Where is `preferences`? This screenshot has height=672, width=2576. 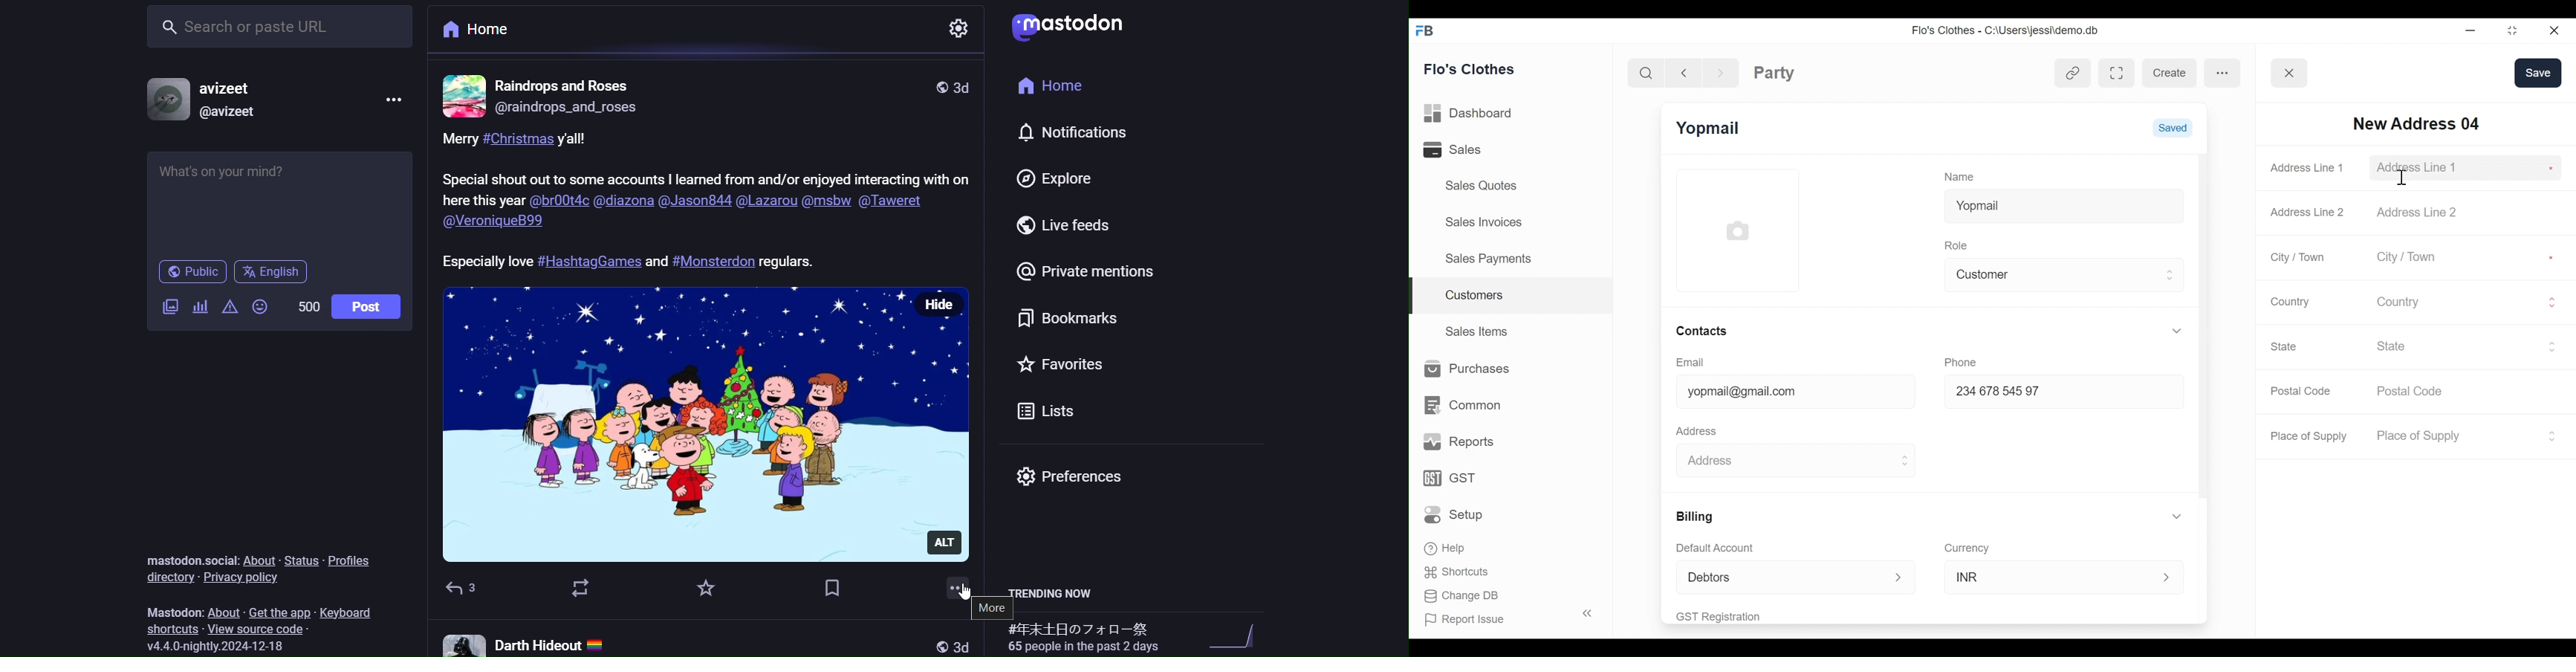 preferences is located at coordinates (1084, 477).